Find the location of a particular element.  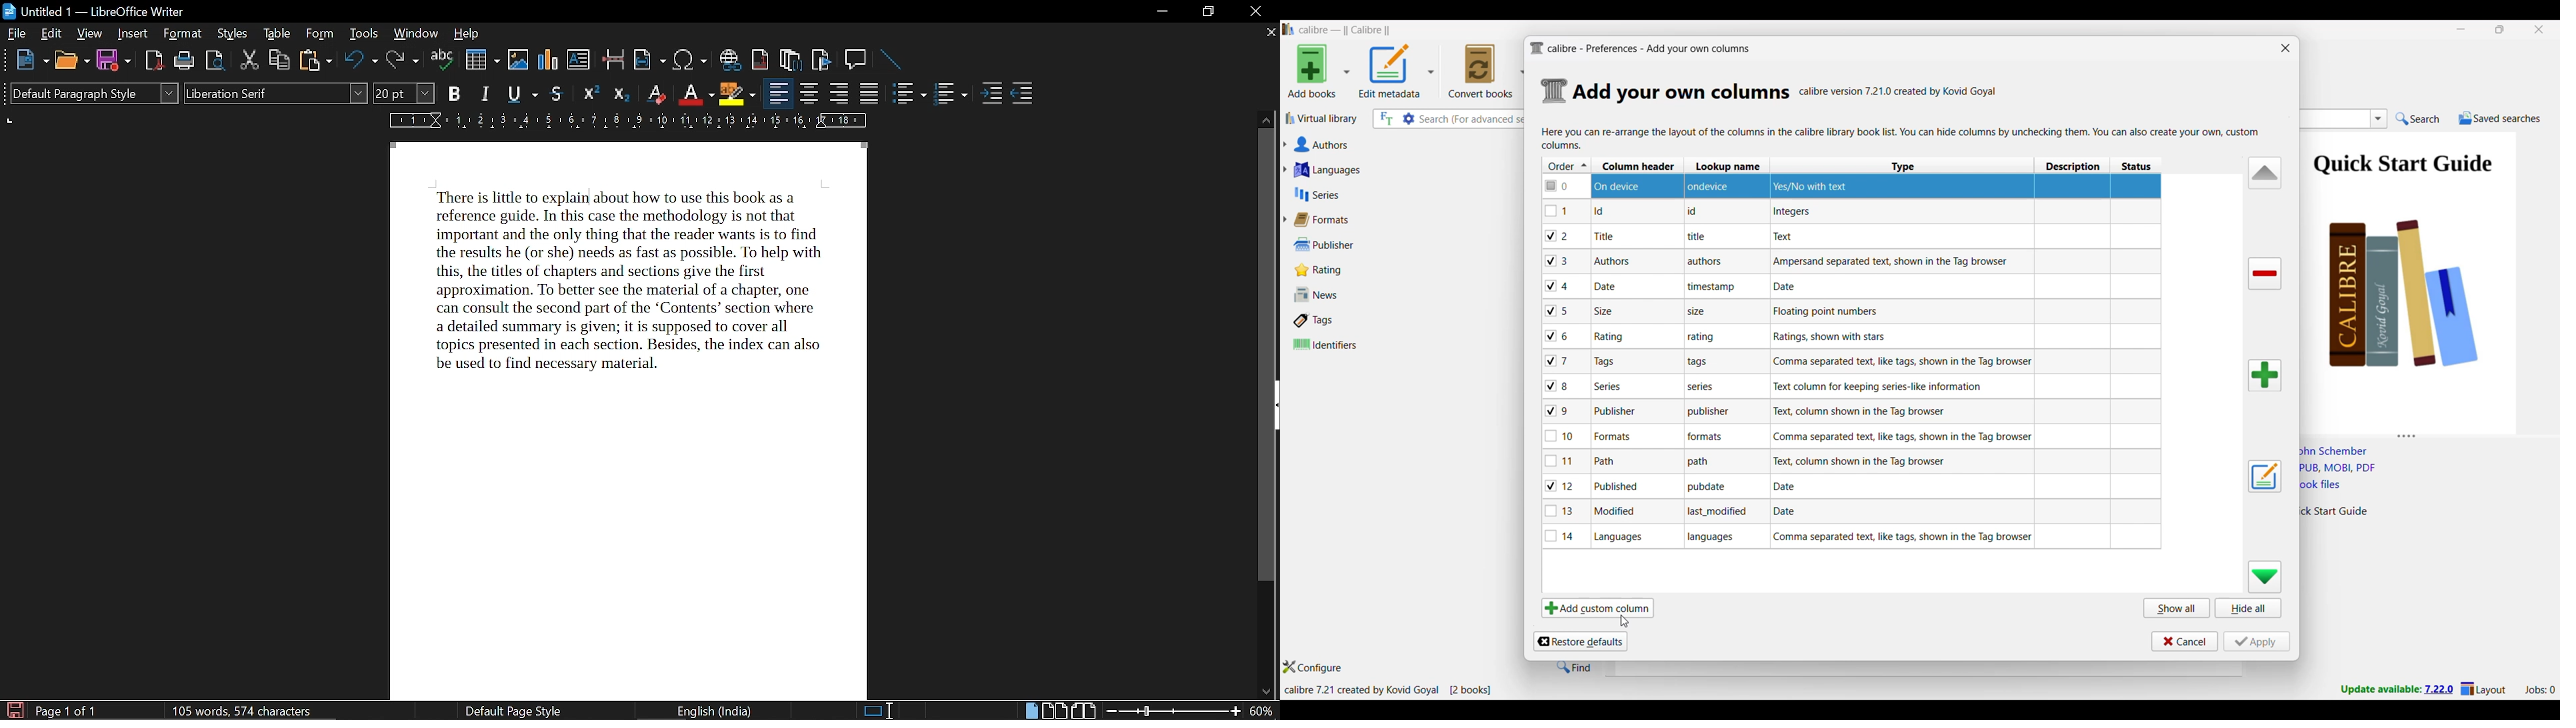

Add book options is located at coordinates (1319, 71).